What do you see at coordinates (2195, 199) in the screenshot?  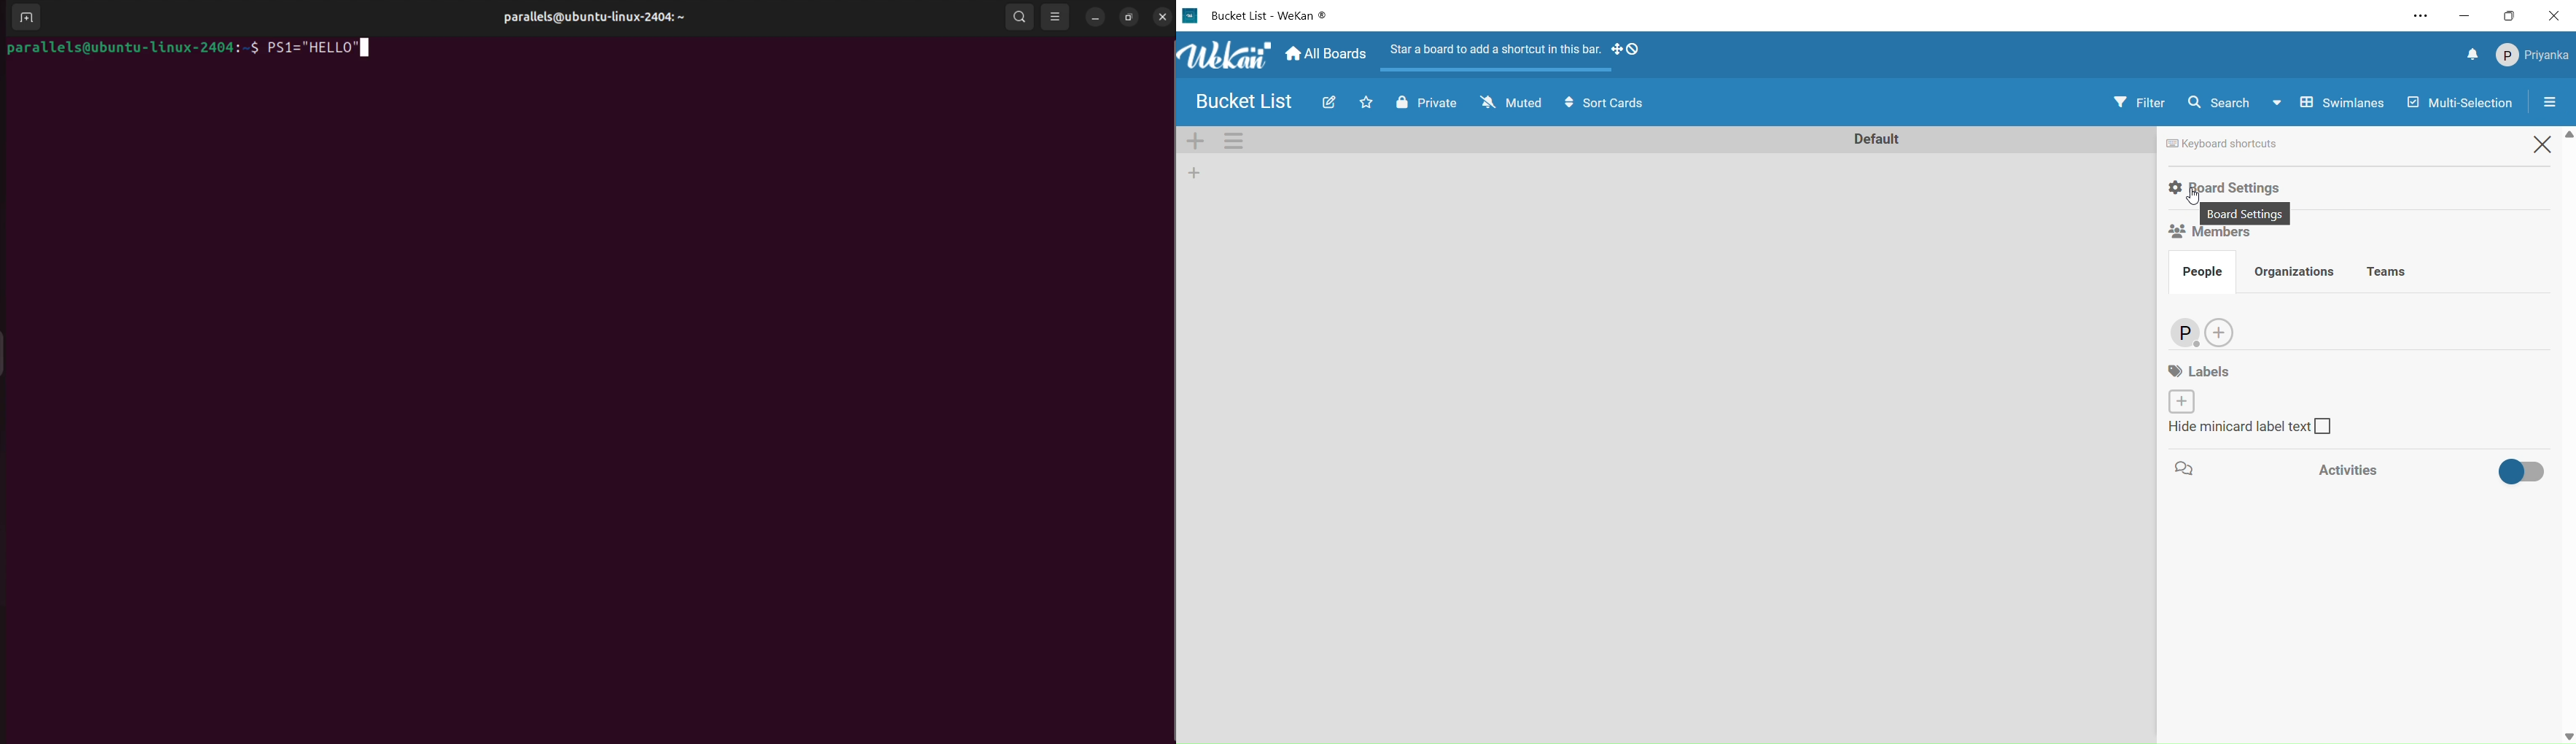 I see `cursor` at bounding box center [2195, 199].